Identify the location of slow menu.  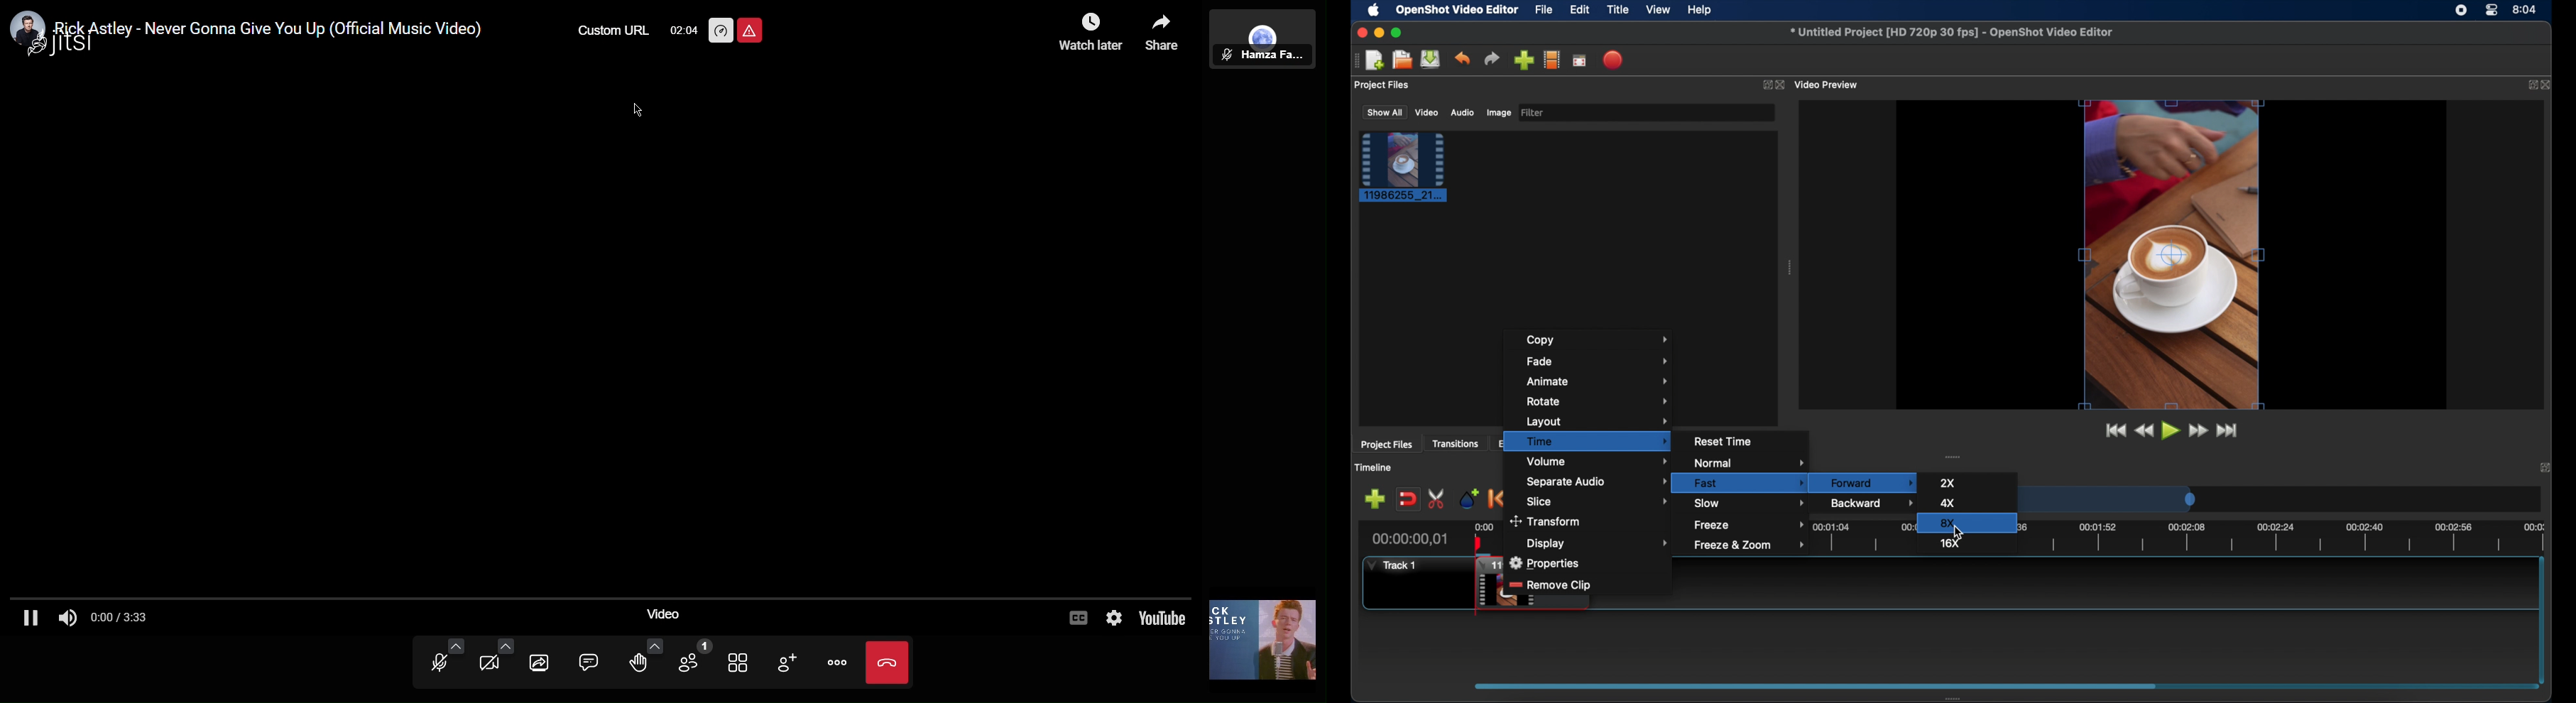
(1749, 503).